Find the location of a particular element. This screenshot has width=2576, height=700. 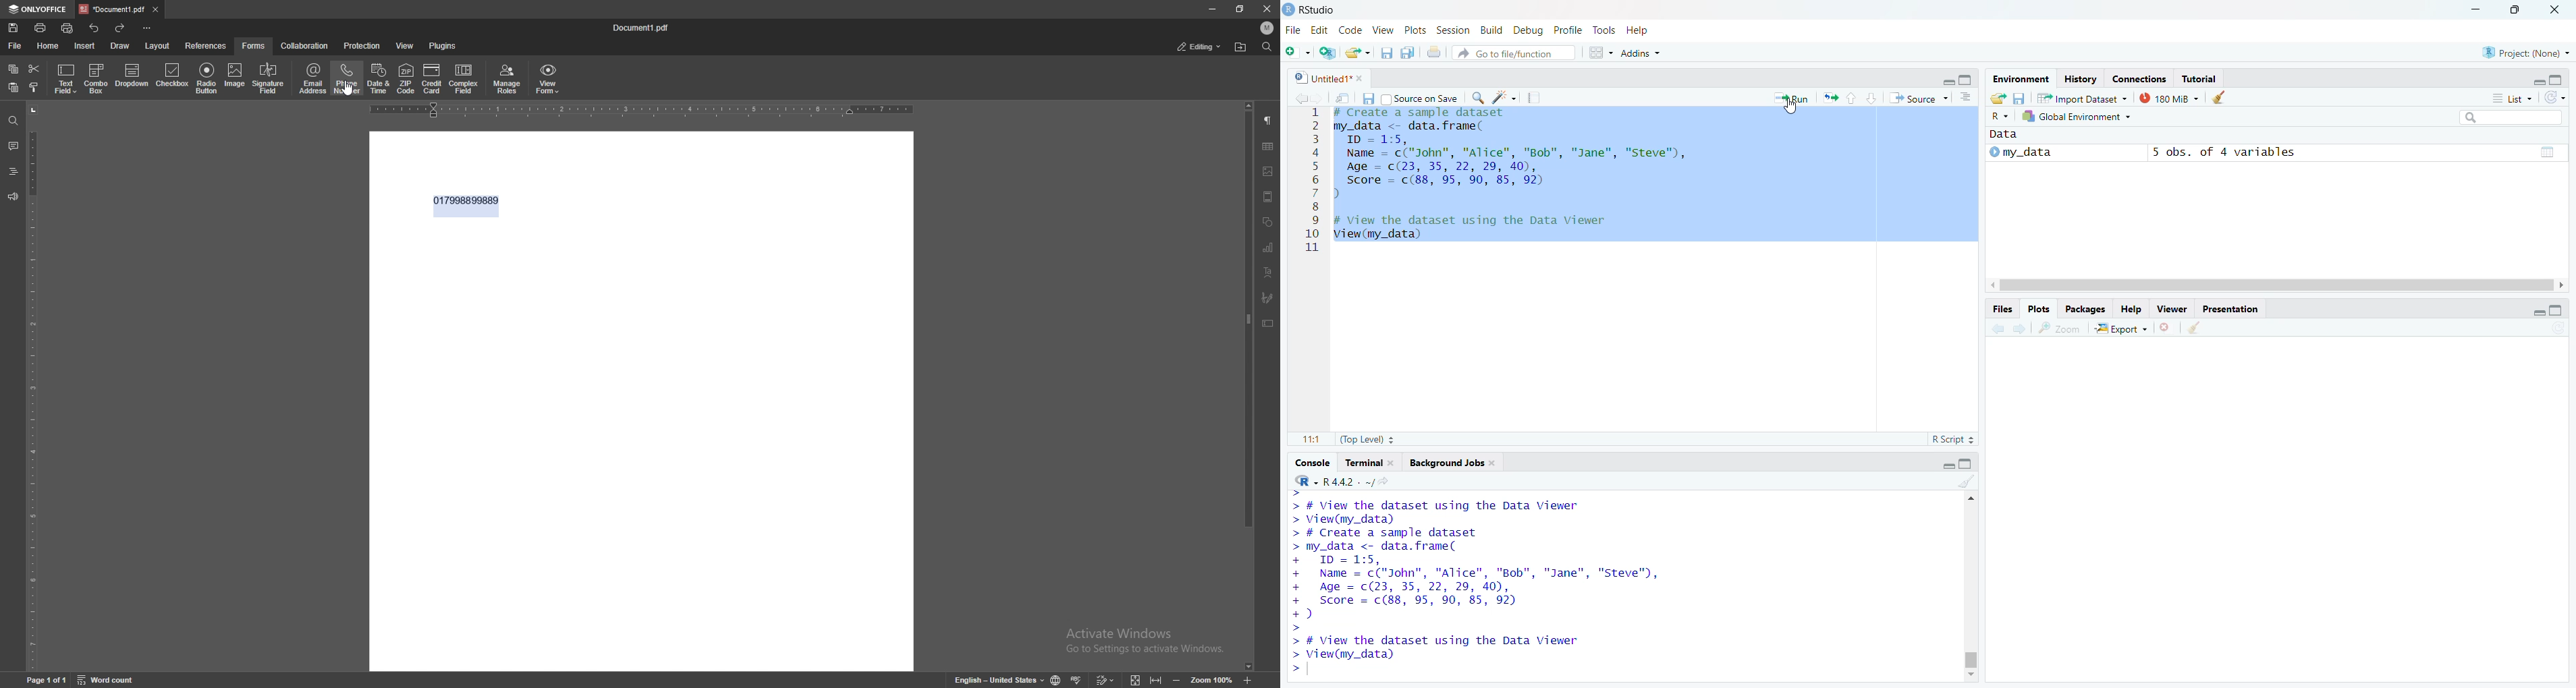

Back is located at coordinates (1301, 98).